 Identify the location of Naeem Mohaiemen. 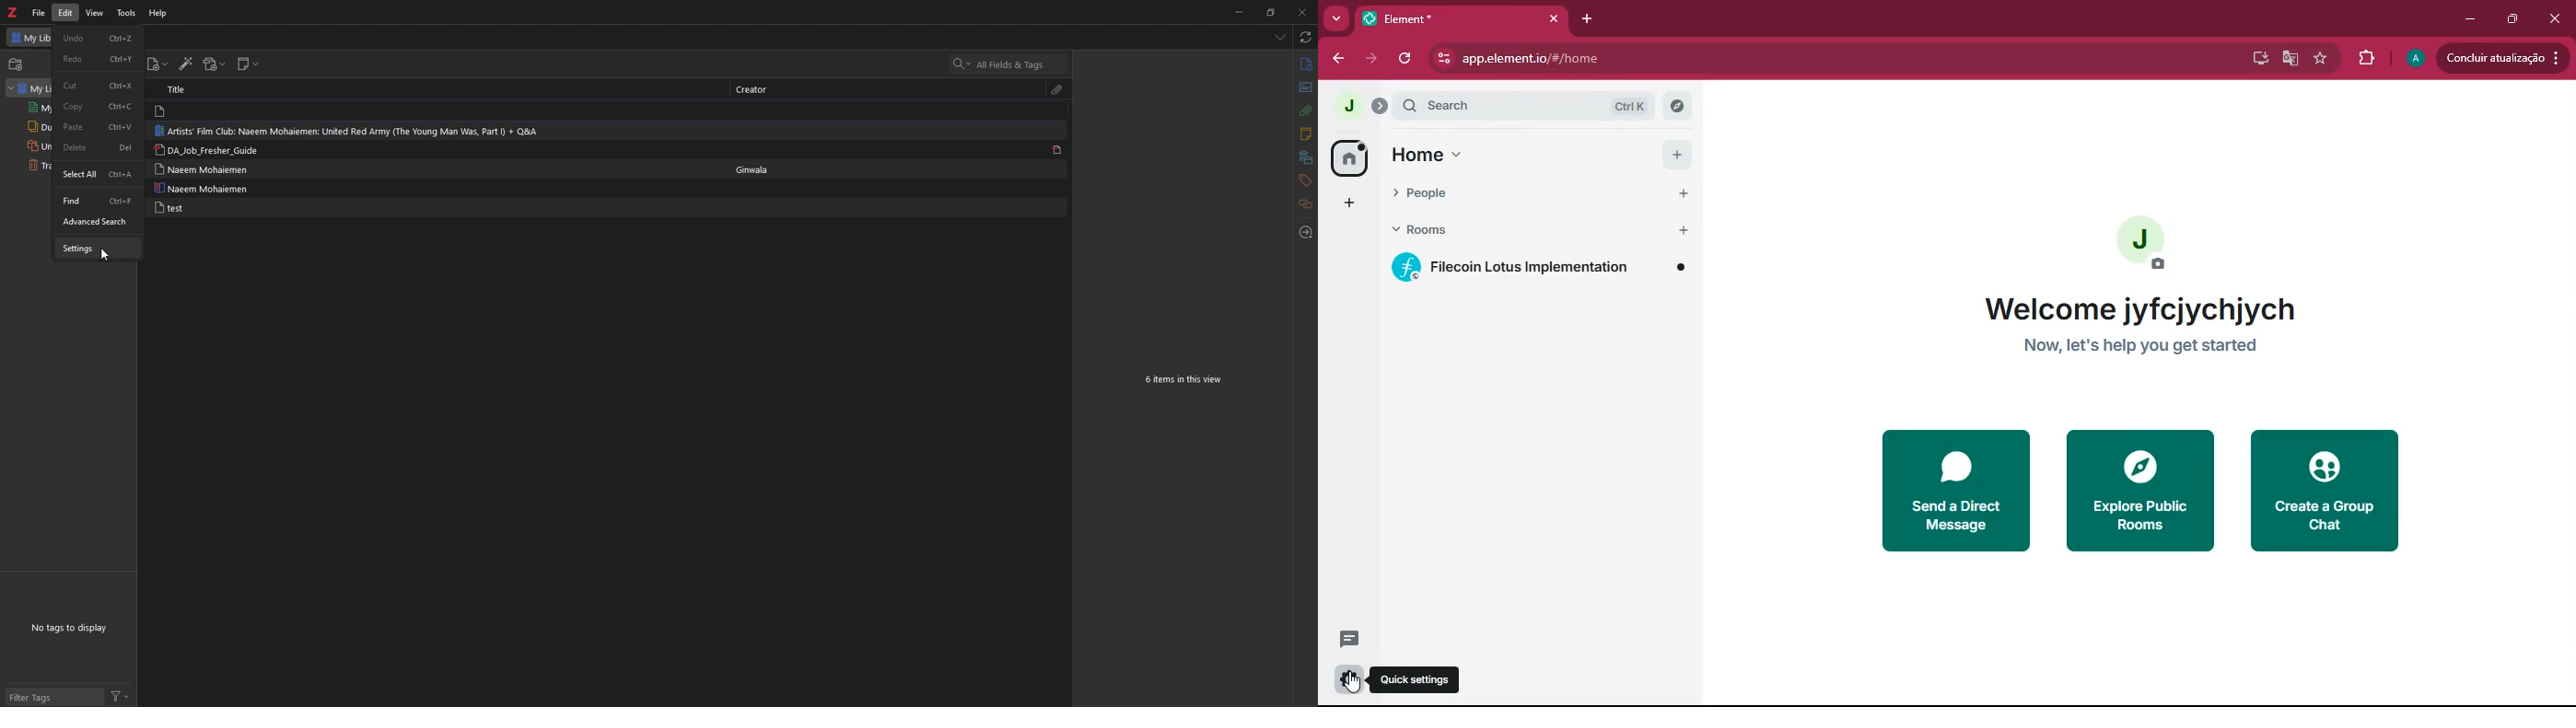
(202, 169).